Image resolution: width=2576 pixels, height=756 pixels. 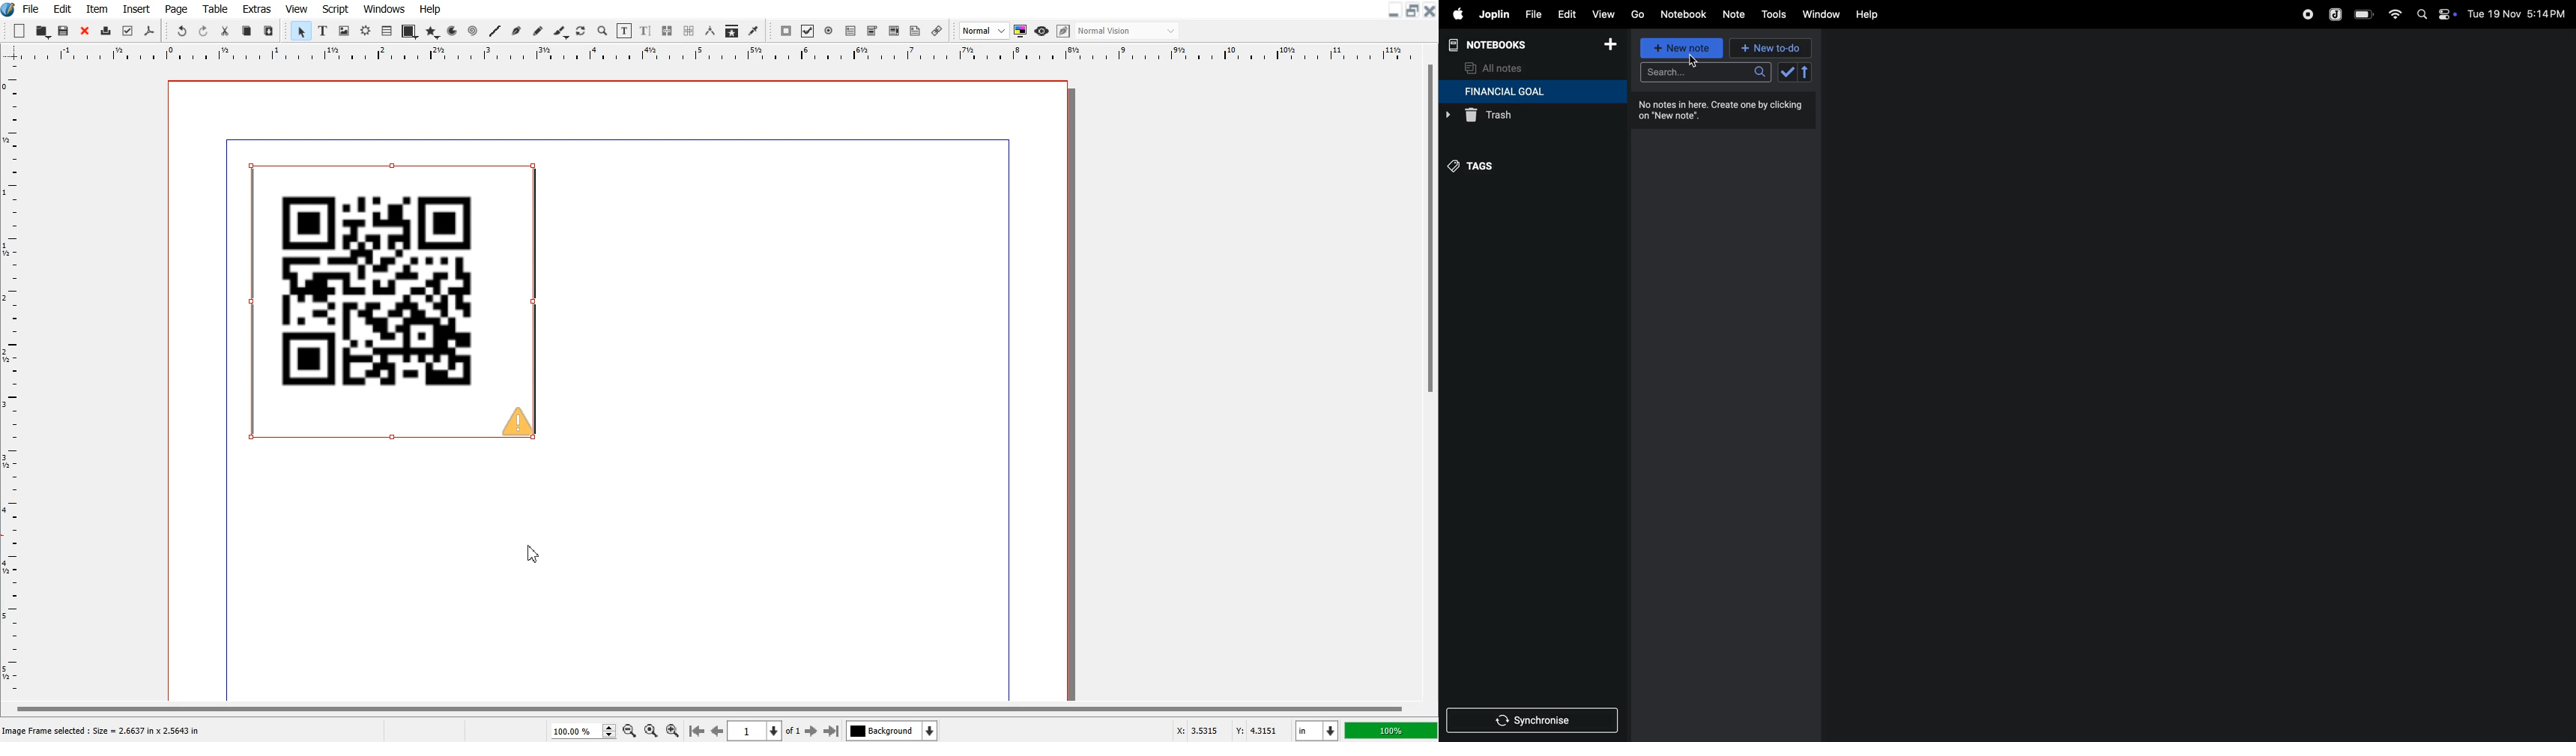 What do you see at coordinates (2392, 14) in the screenshot?
I see `wifi` at bounding box center [2392, 14].